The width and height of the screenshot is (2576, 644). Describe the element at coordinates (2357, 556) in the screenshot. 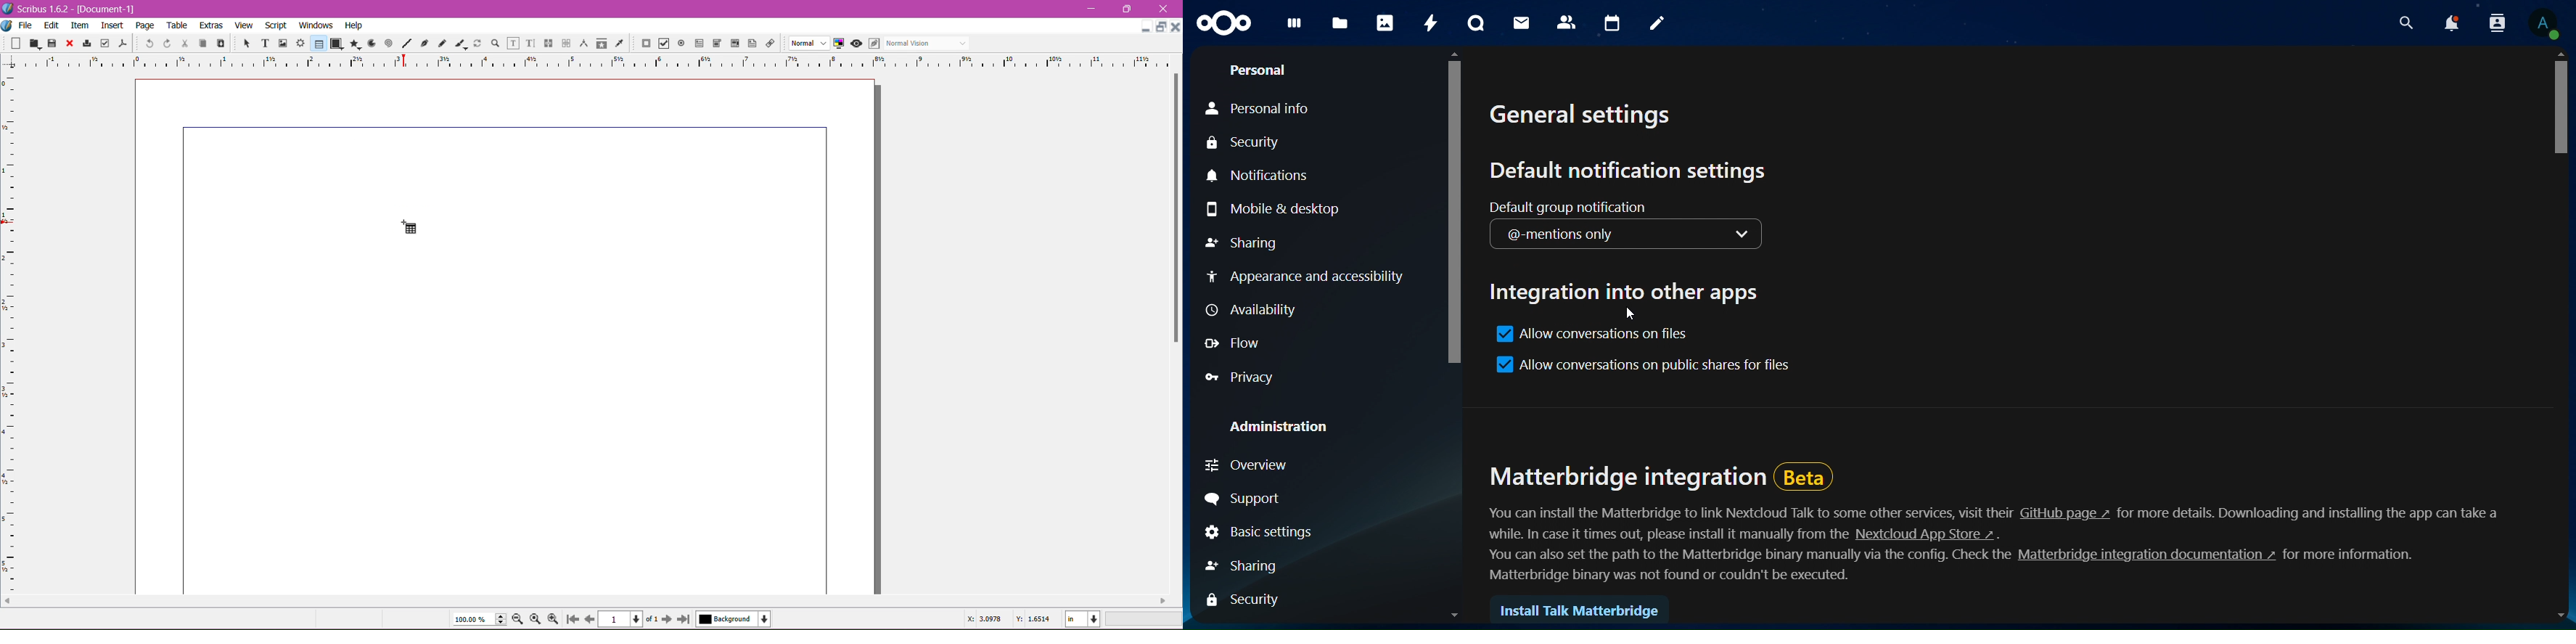

I see `text` at that location.